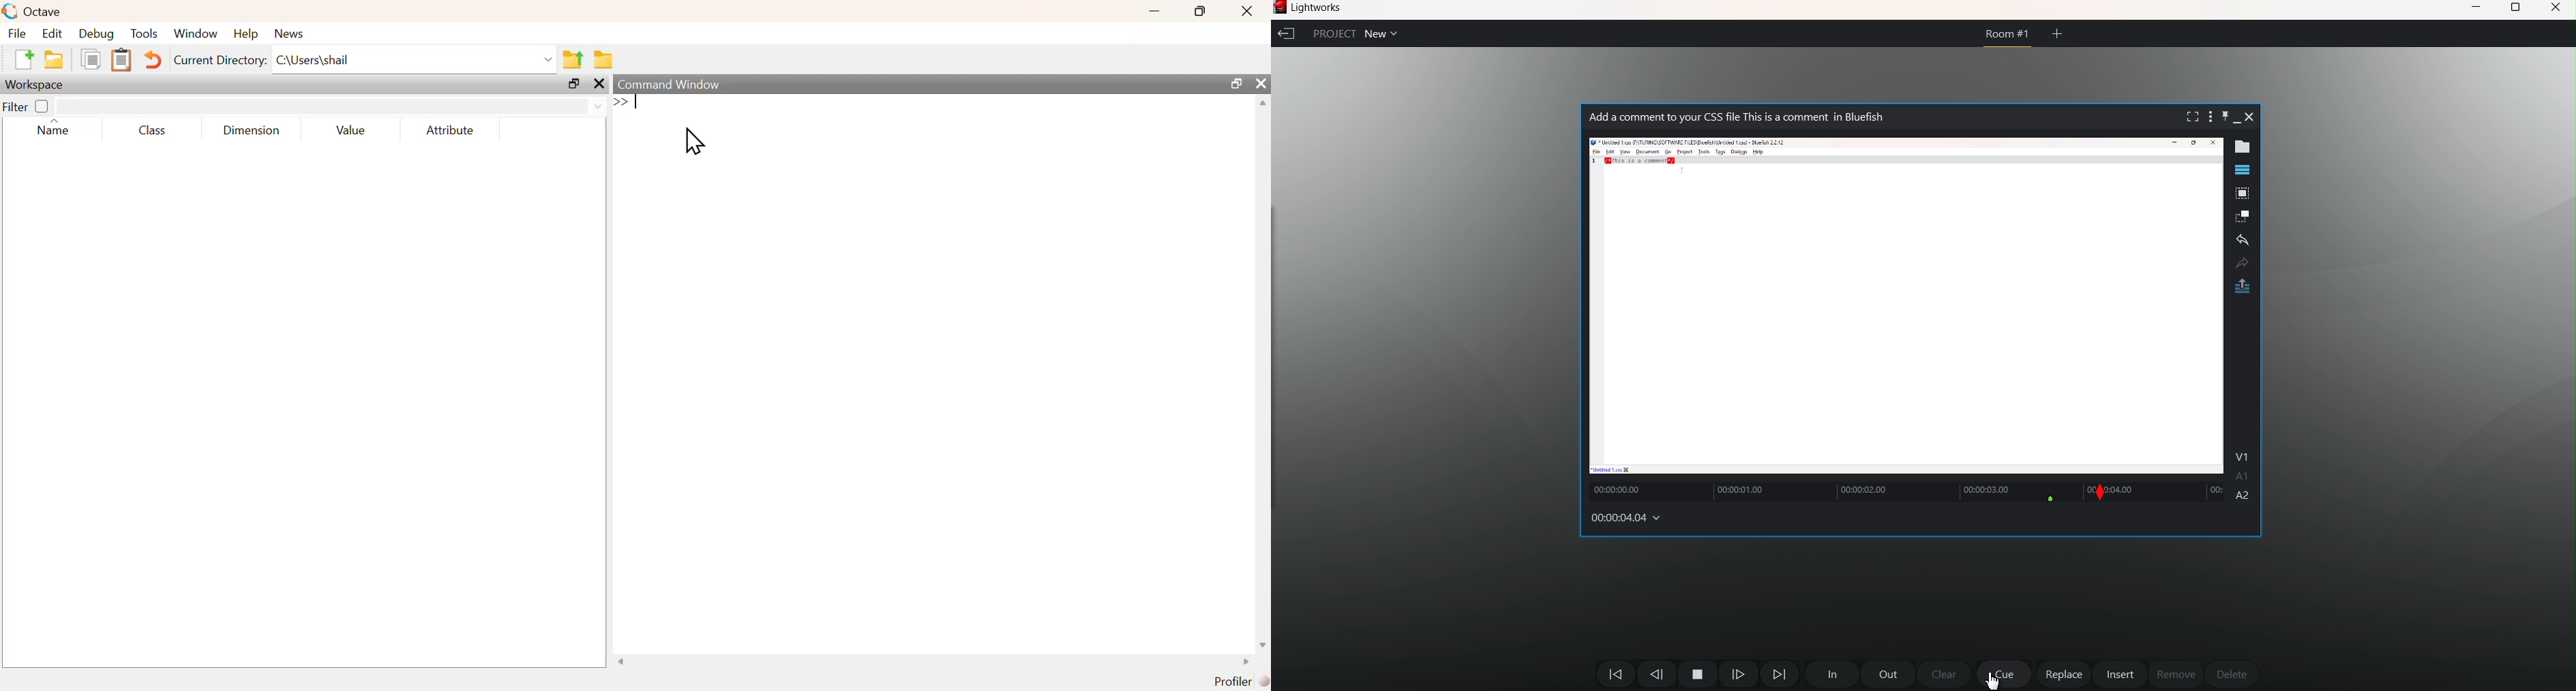 This screenshot has width=2576, height=700. What do you see at coordinates (1386, 33) in the screenshot?
I see `Open Projects` at bounding box center [1386, 33].